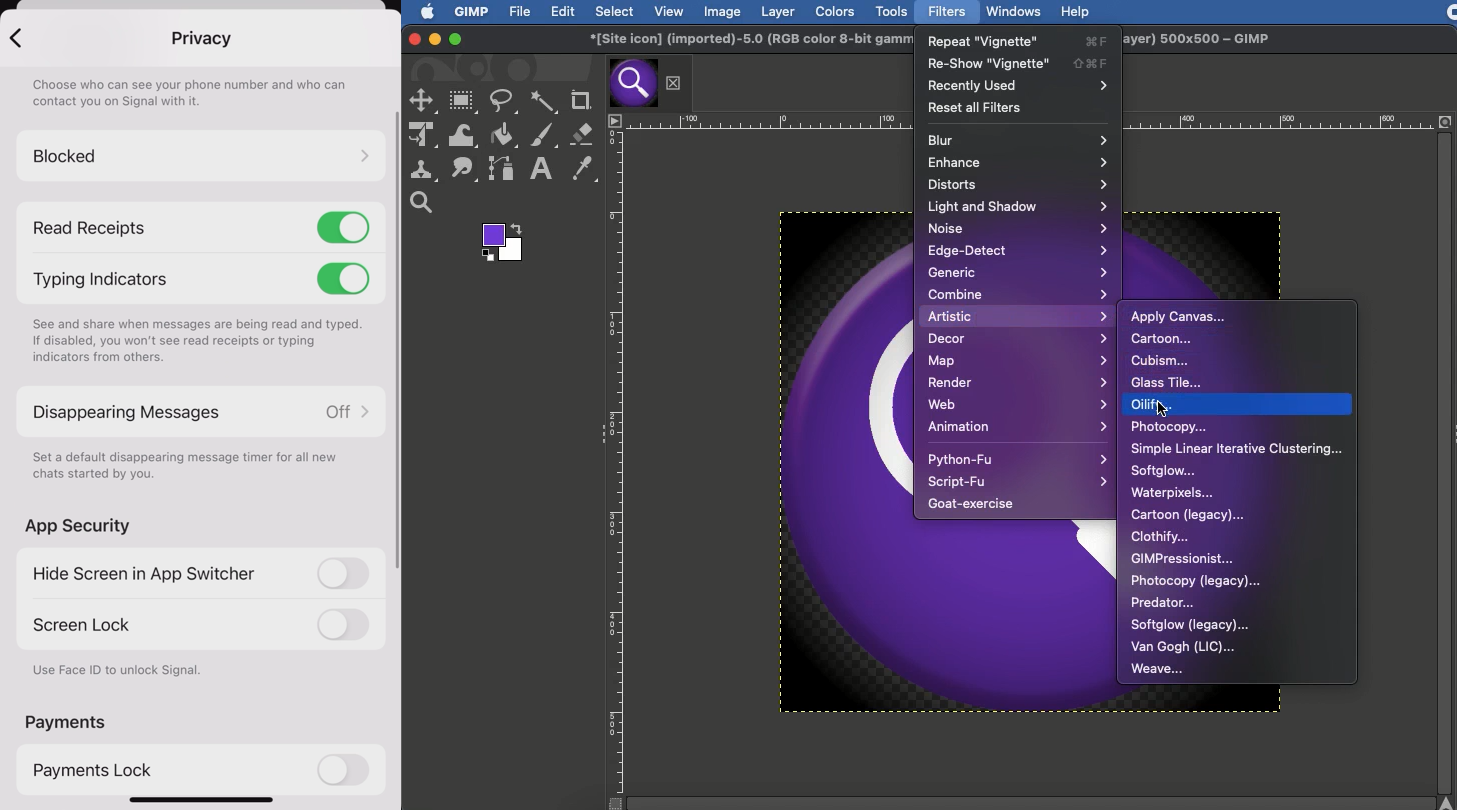 This screenshot has width=1484, height=812. I want to click on Path, so click(500, 168).